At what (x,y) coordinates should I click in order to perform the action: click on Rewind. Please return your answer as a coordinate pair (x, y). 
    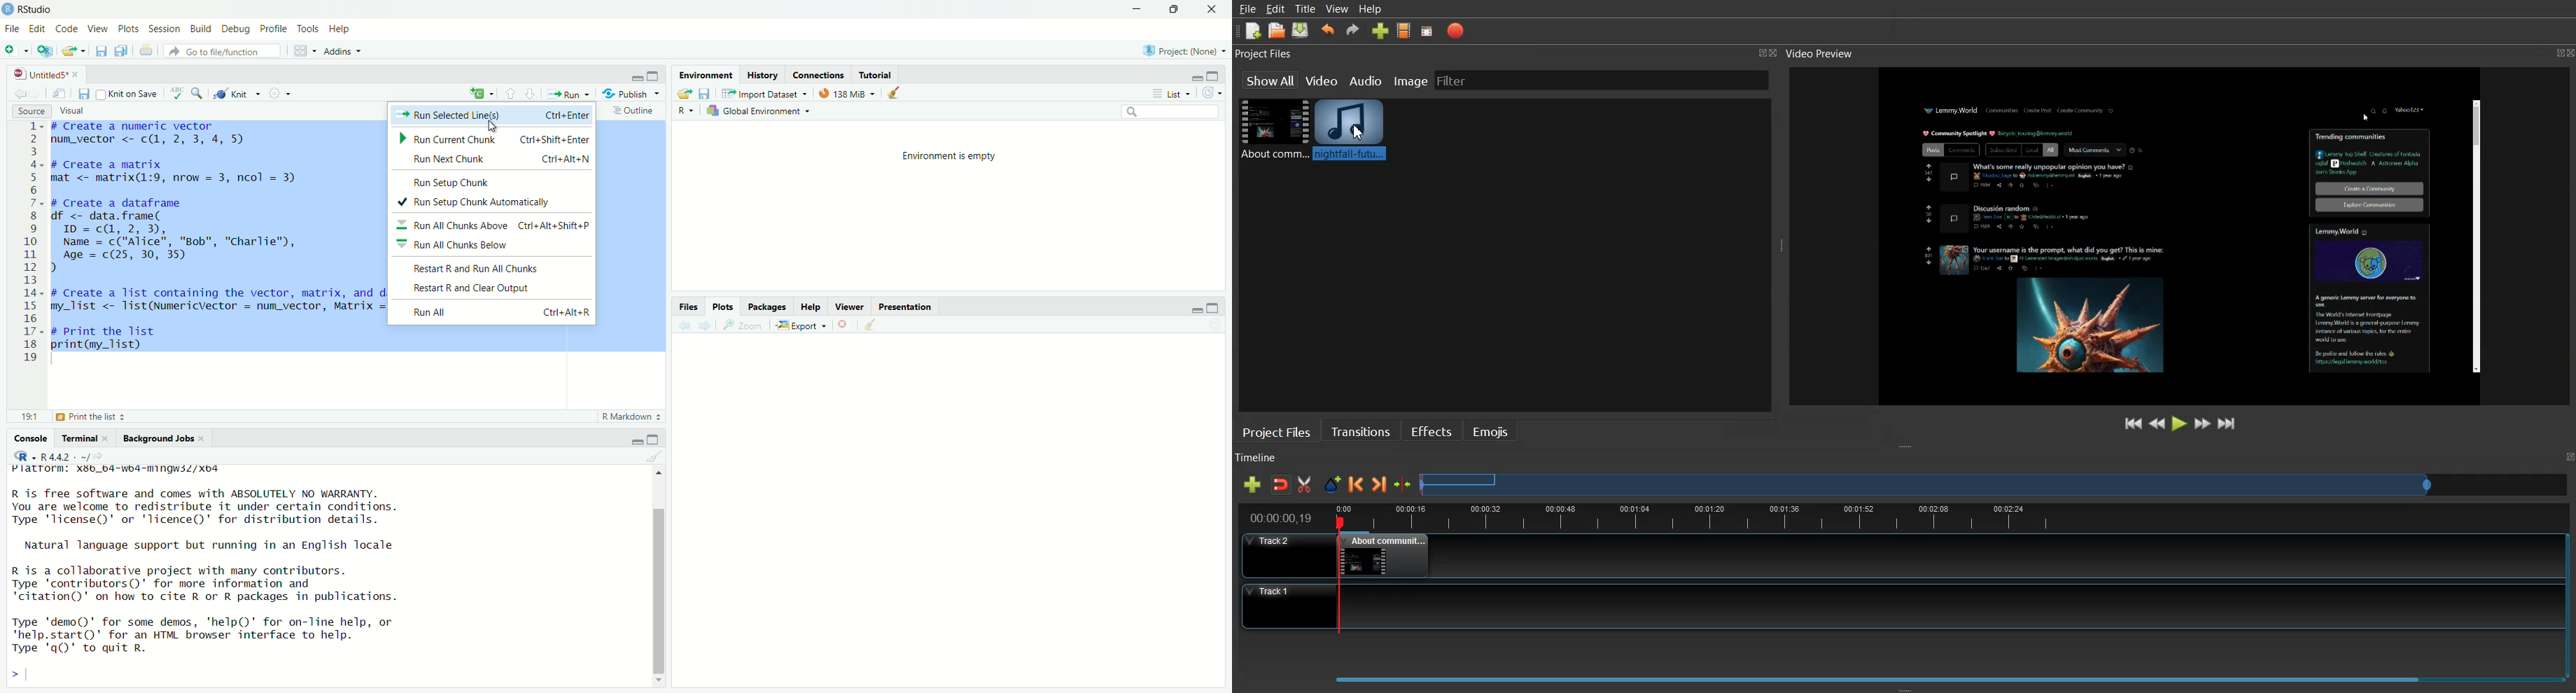
    Looking at the image, I should click on (2157, 422).